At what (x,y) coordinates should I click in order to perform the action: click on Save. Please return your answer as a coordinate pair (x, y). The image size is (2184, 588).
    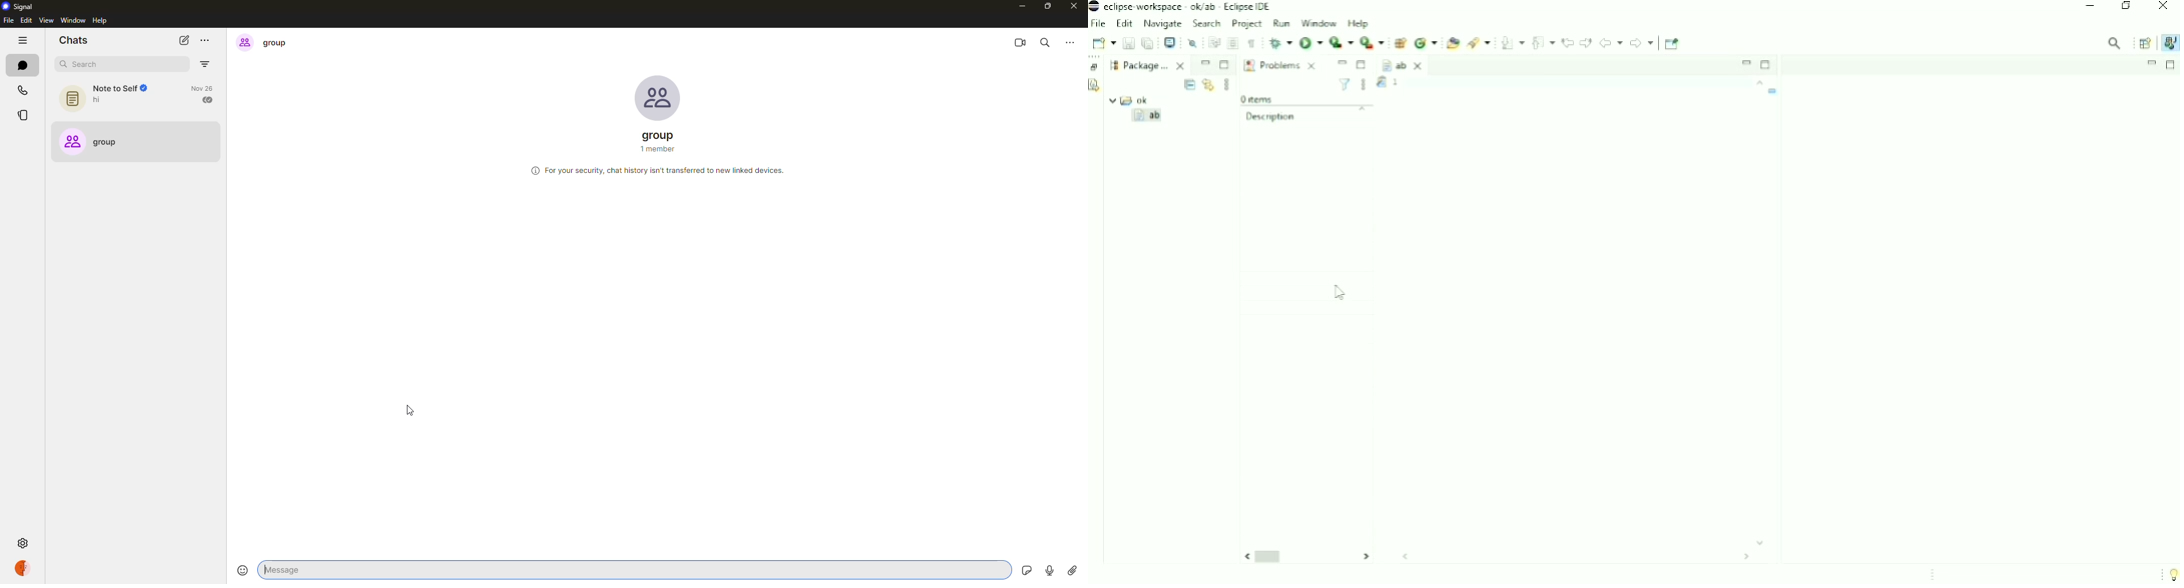
    Looking at the image, I should click on (1128, 43).